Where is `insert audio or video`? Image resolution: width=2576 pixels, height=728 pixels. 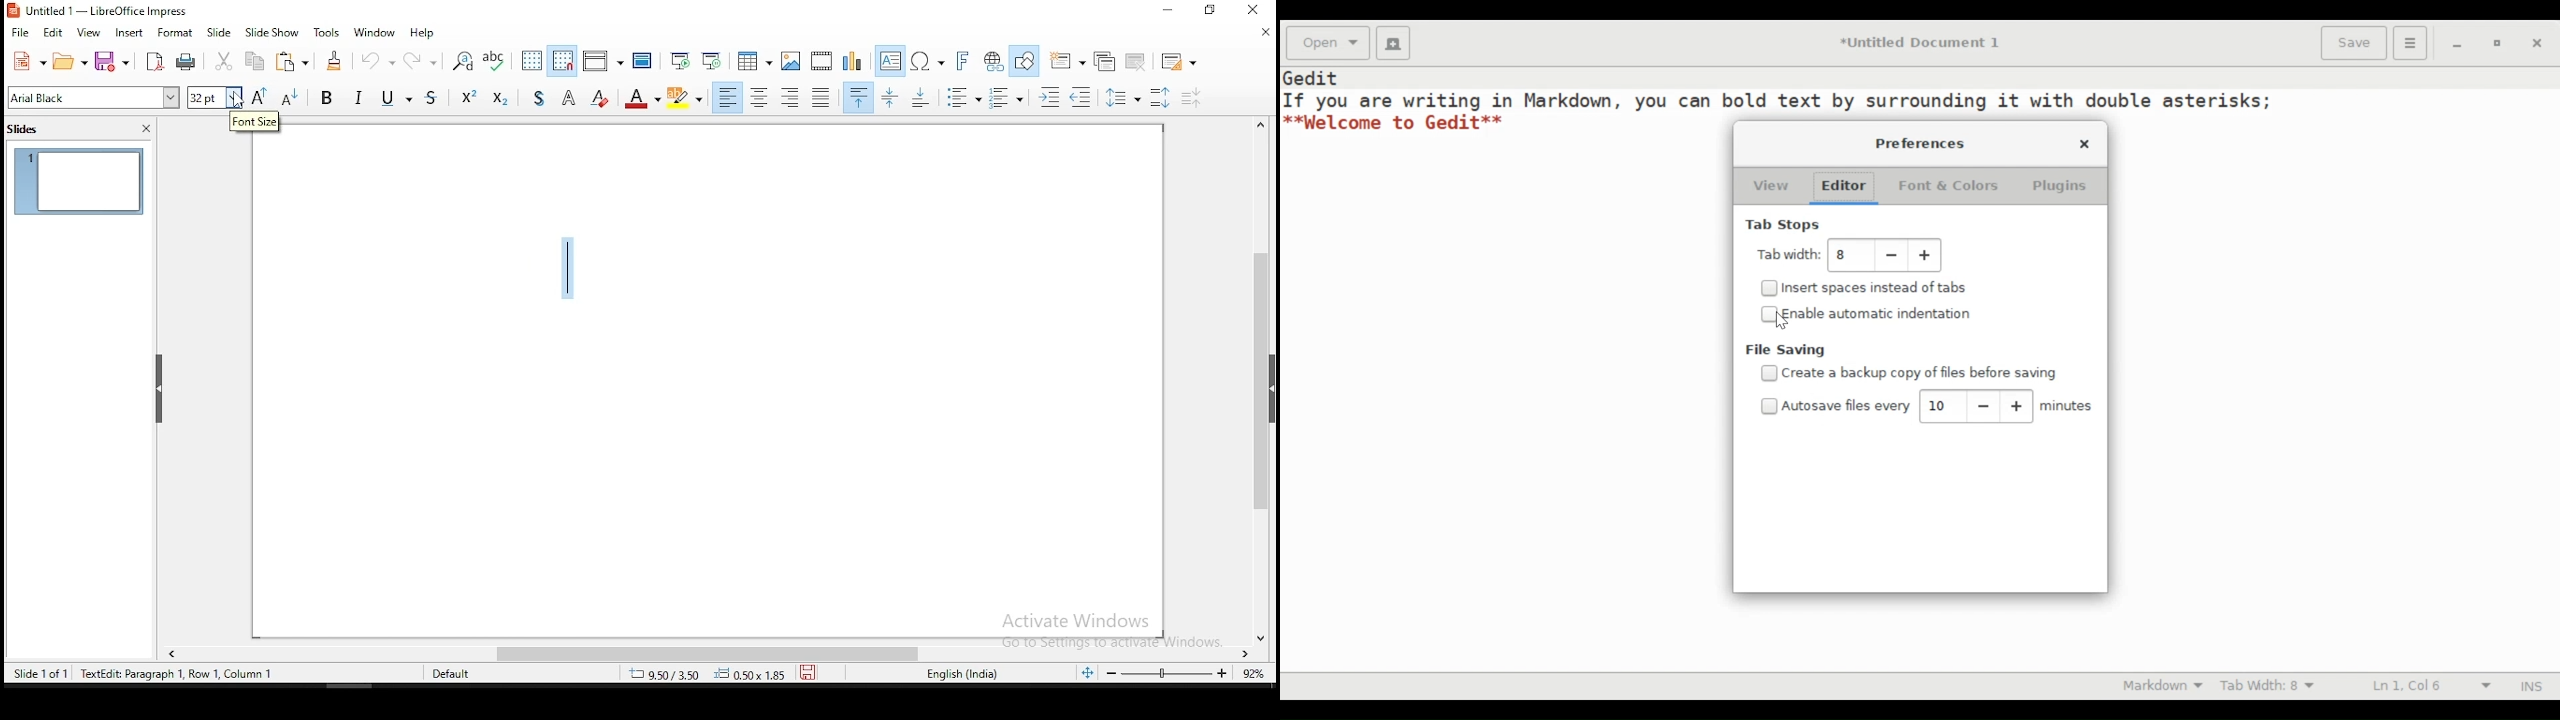 insert audio or video is located at coordinates (823, 59).